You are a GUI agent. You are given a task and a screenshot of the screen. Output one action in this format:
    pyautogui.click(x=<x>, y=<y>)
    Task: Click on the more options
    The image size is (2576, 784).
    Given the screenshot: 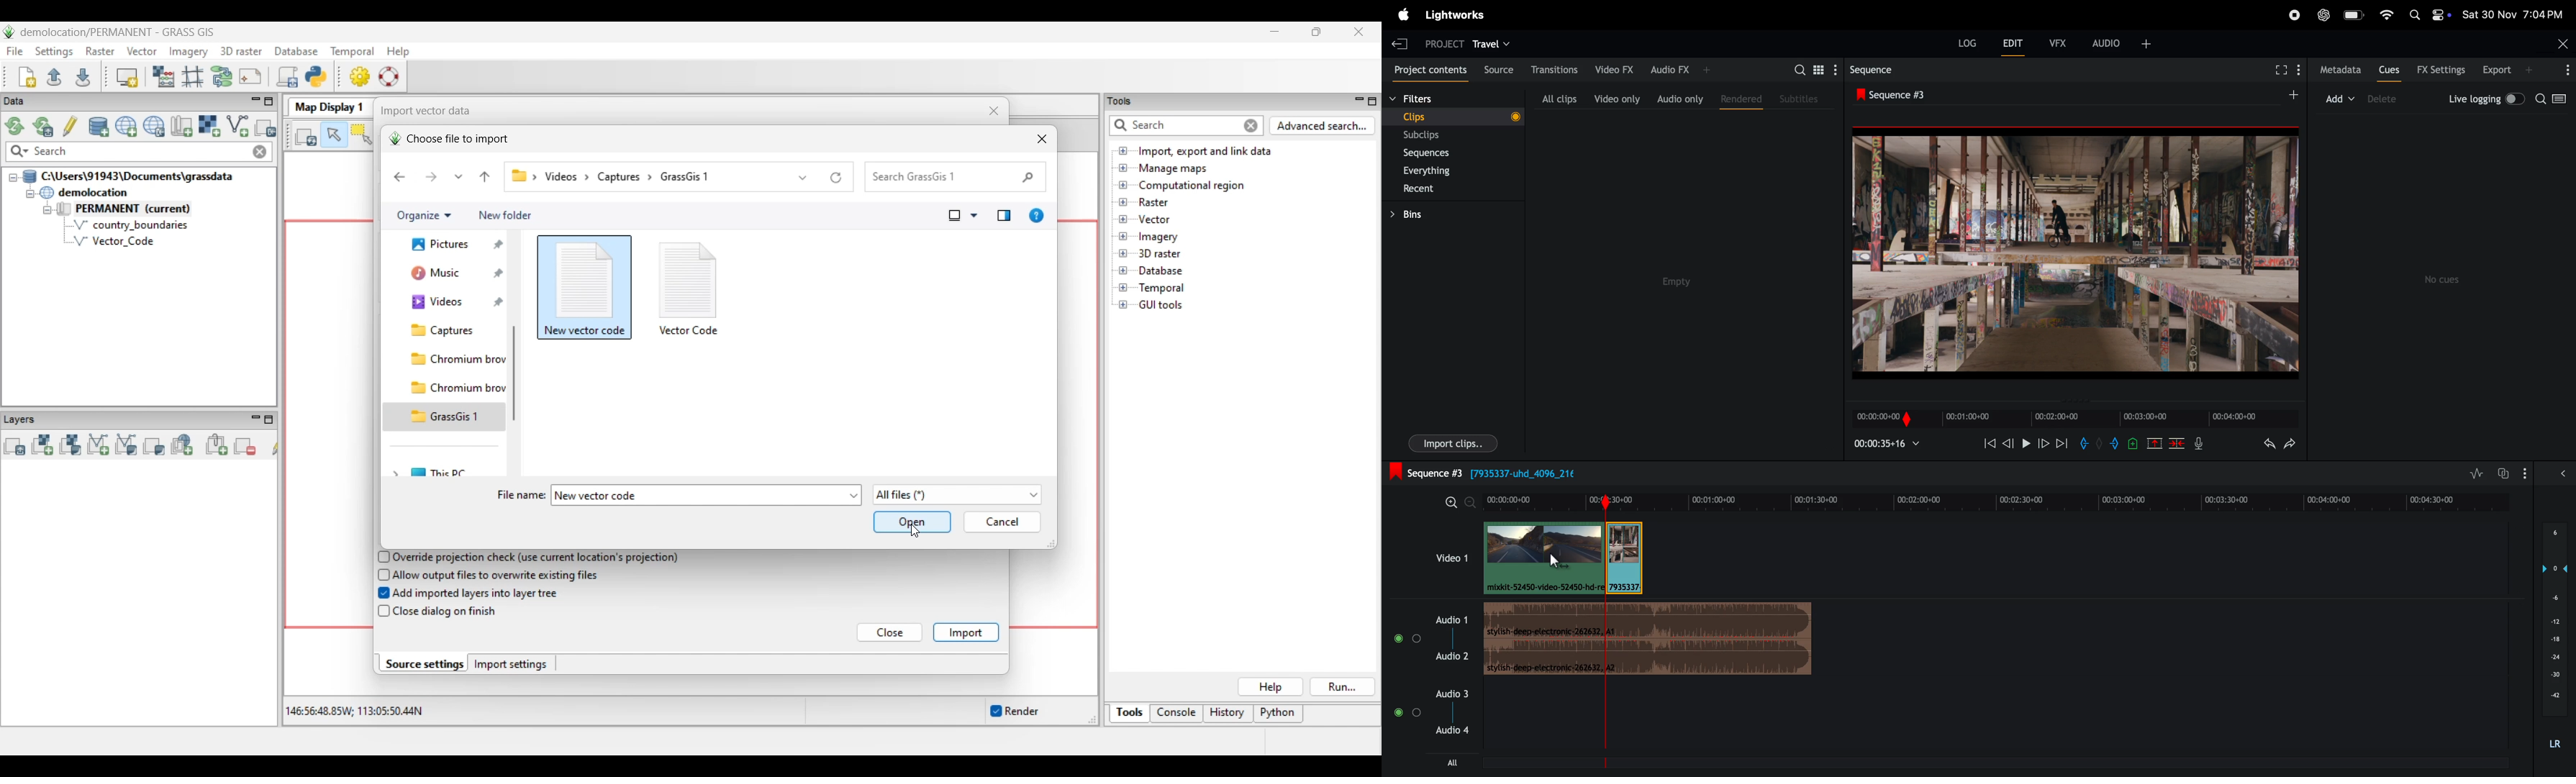 What is the action you would take?
    pyautogui.click(x=2563, y=70)
    